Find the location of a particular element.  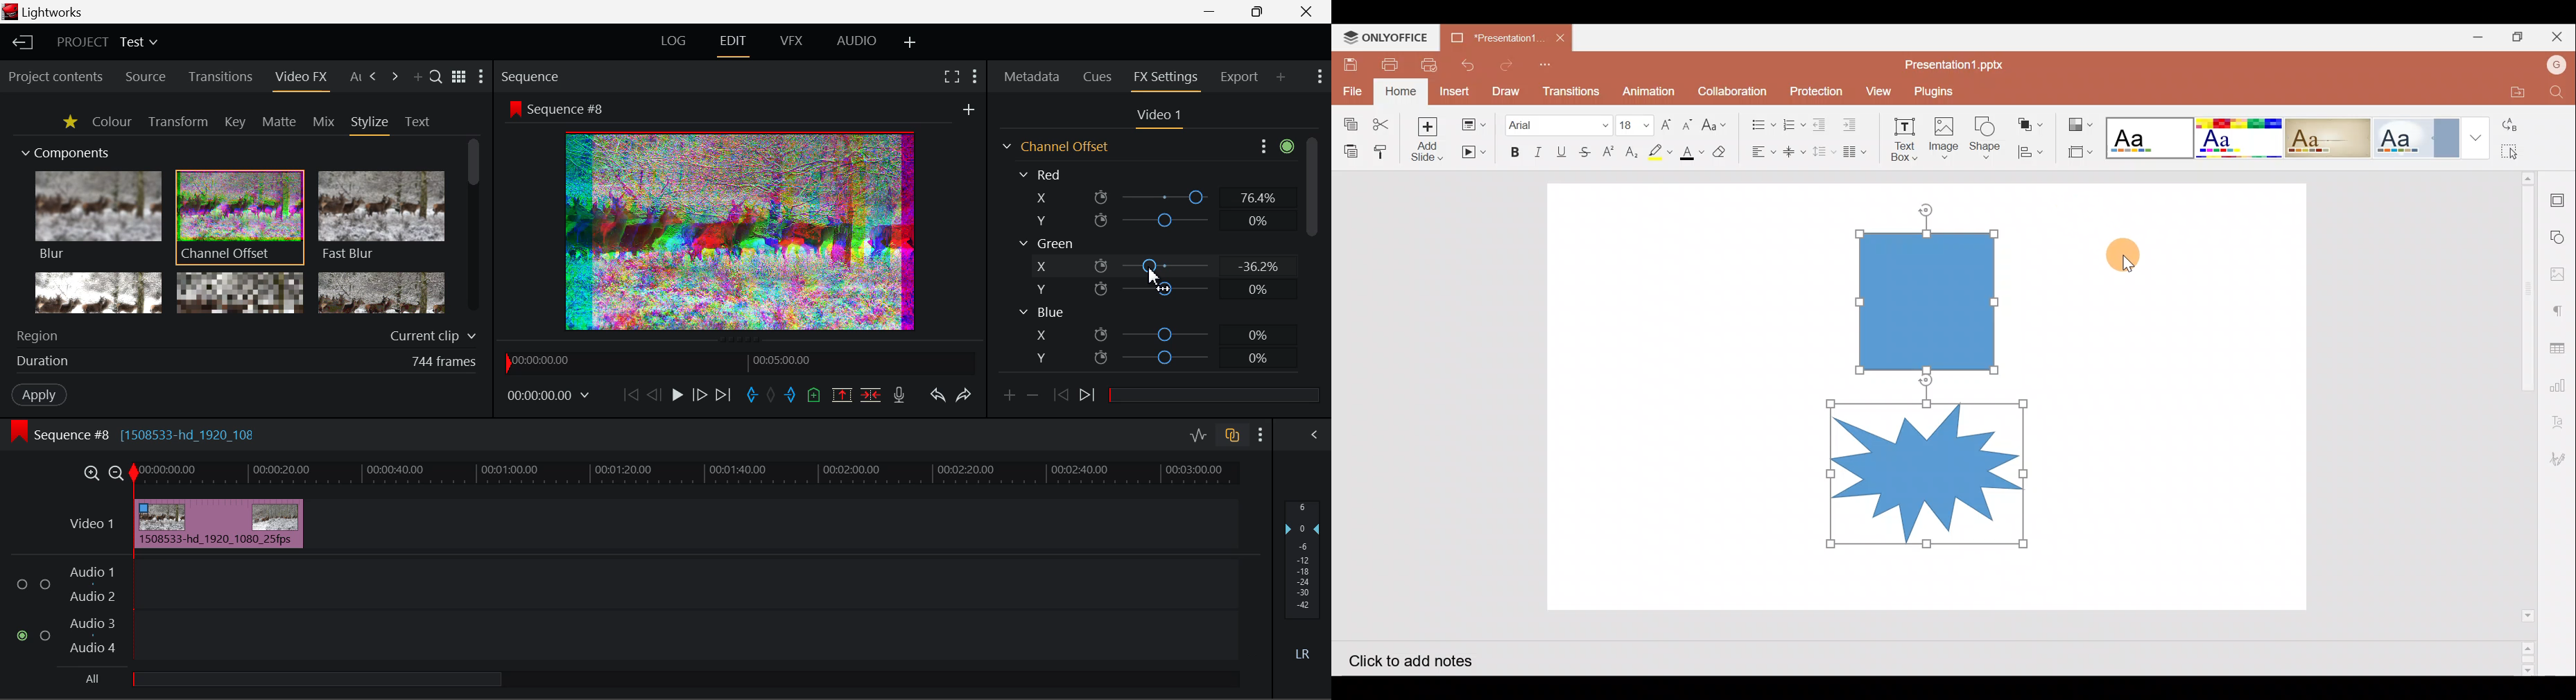

Show Settings is located at coordinates (483, 76).